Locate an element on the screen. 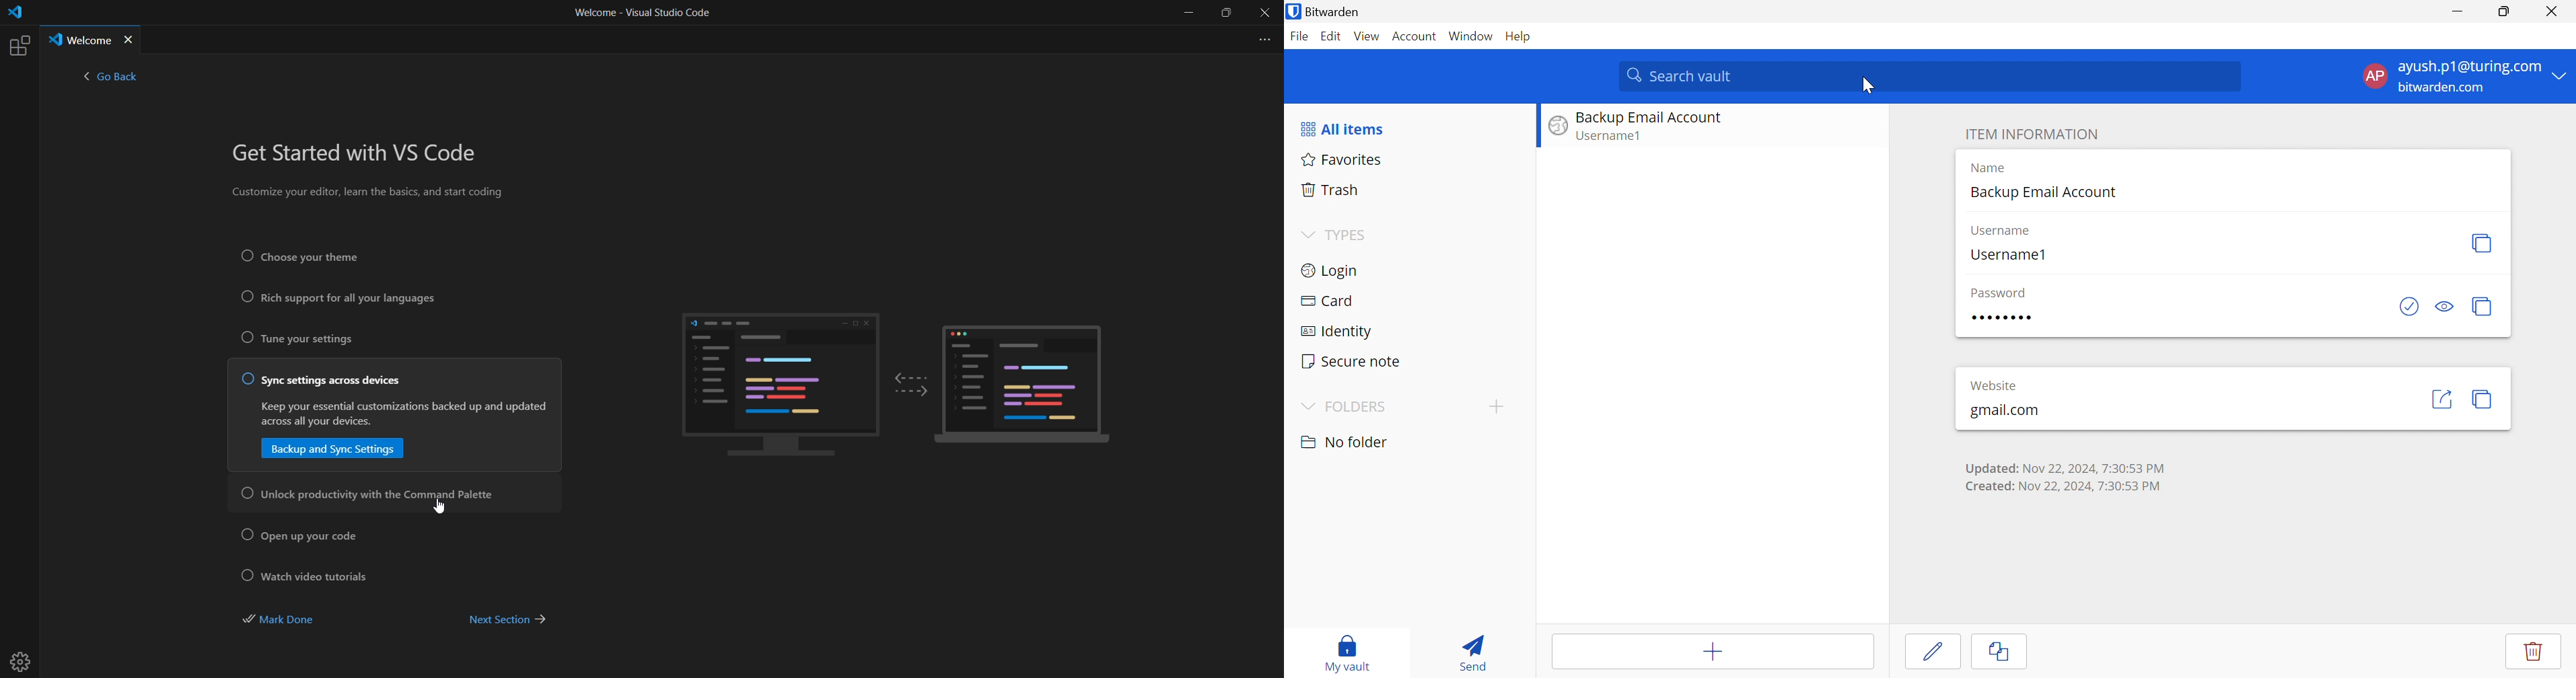  Add folder is located at coordinates (1497, 408).